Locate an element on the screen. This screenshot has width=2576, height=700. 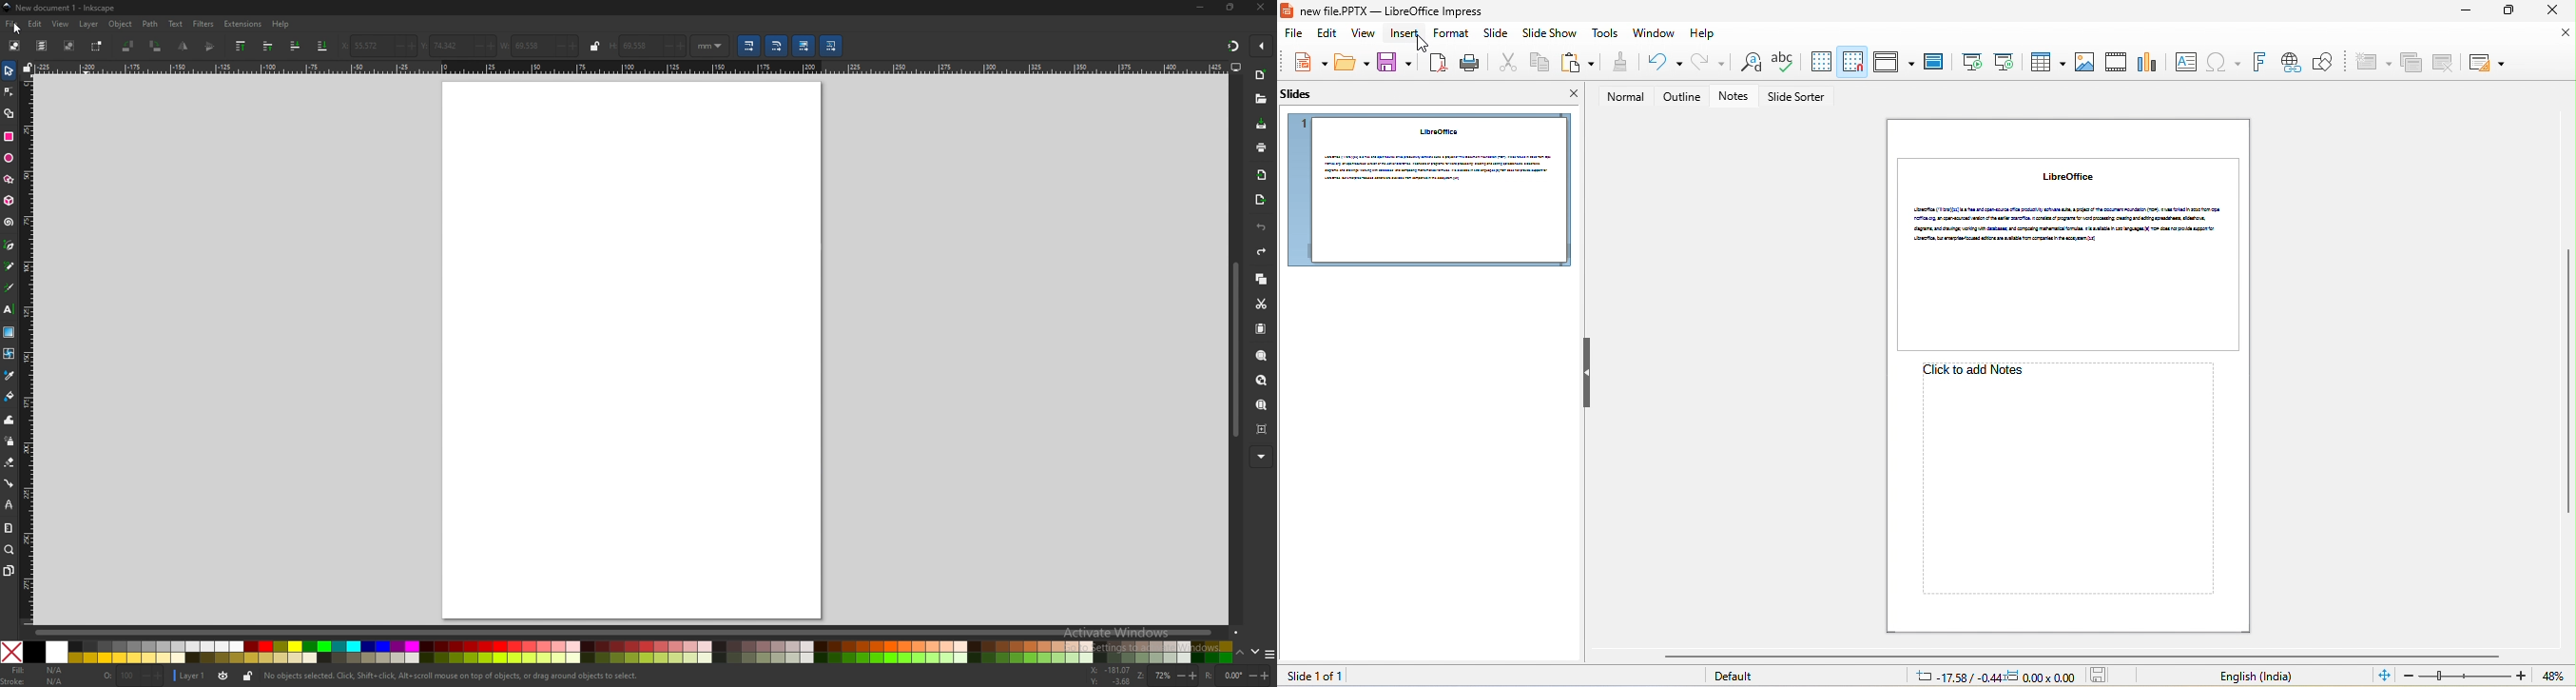
polygon is located at coordinates (9, 179).